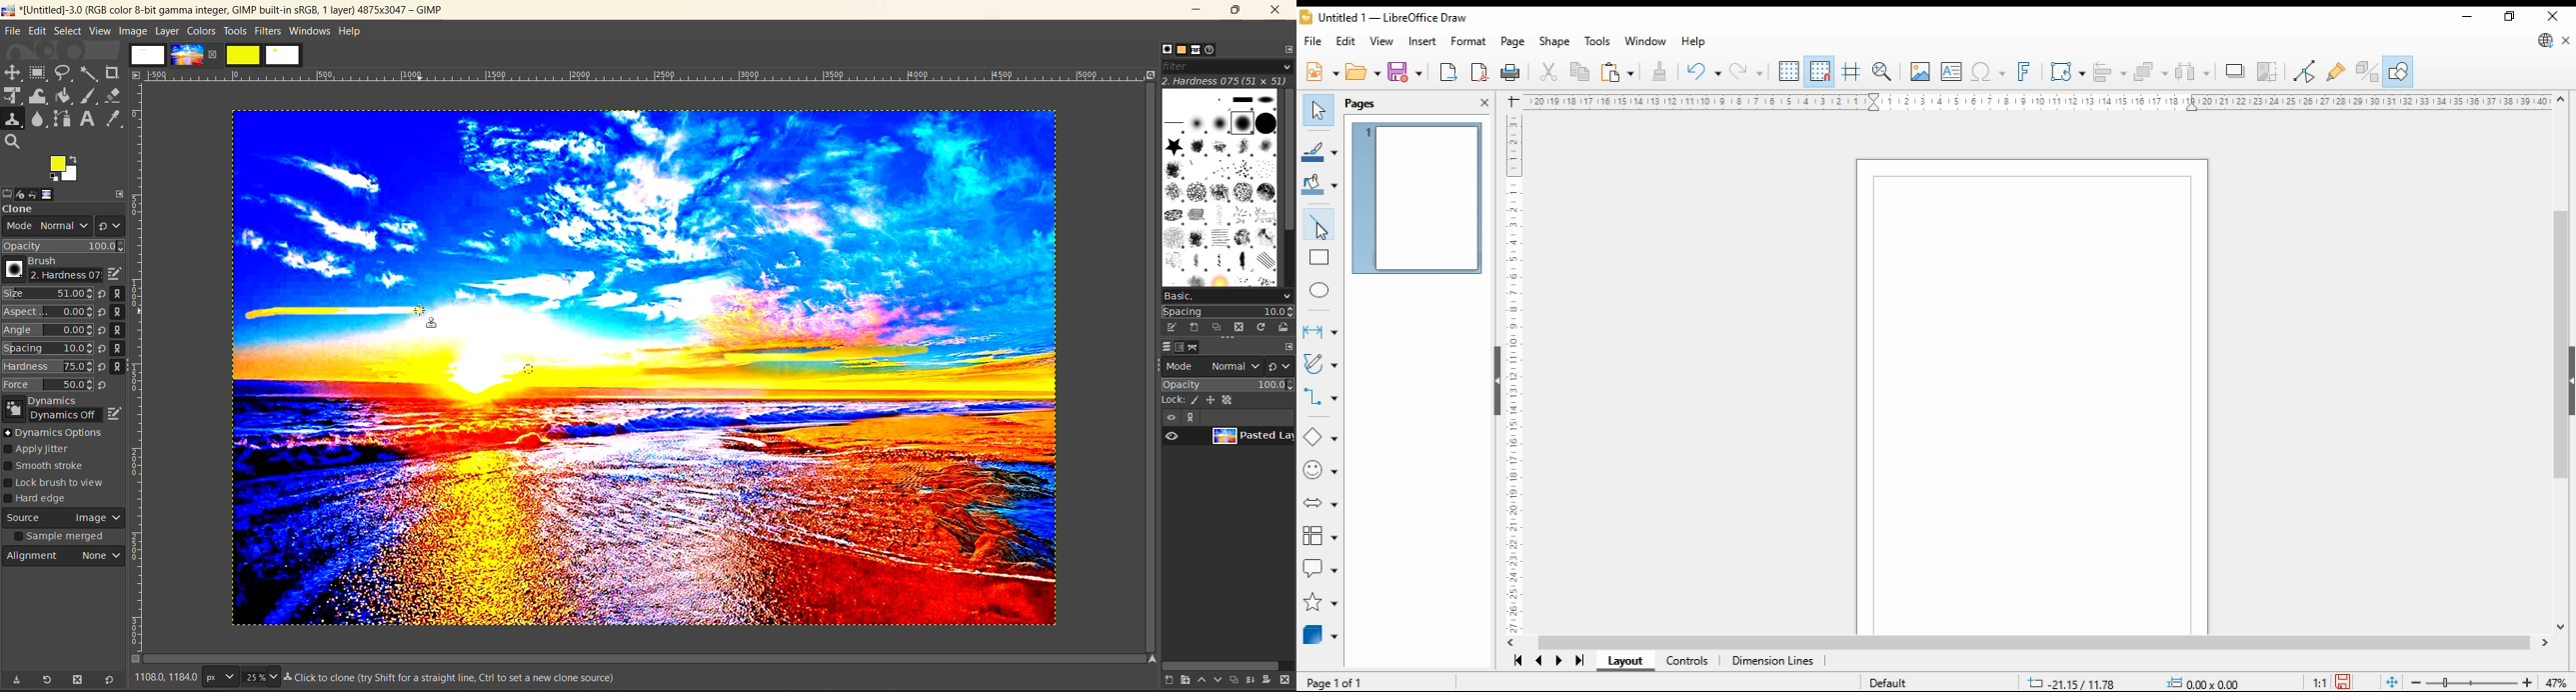 This screenshot has width=2576, height=700. Describe the element at coordinates (108, 681) in the screenshot. I see `reset to default values` at that location.